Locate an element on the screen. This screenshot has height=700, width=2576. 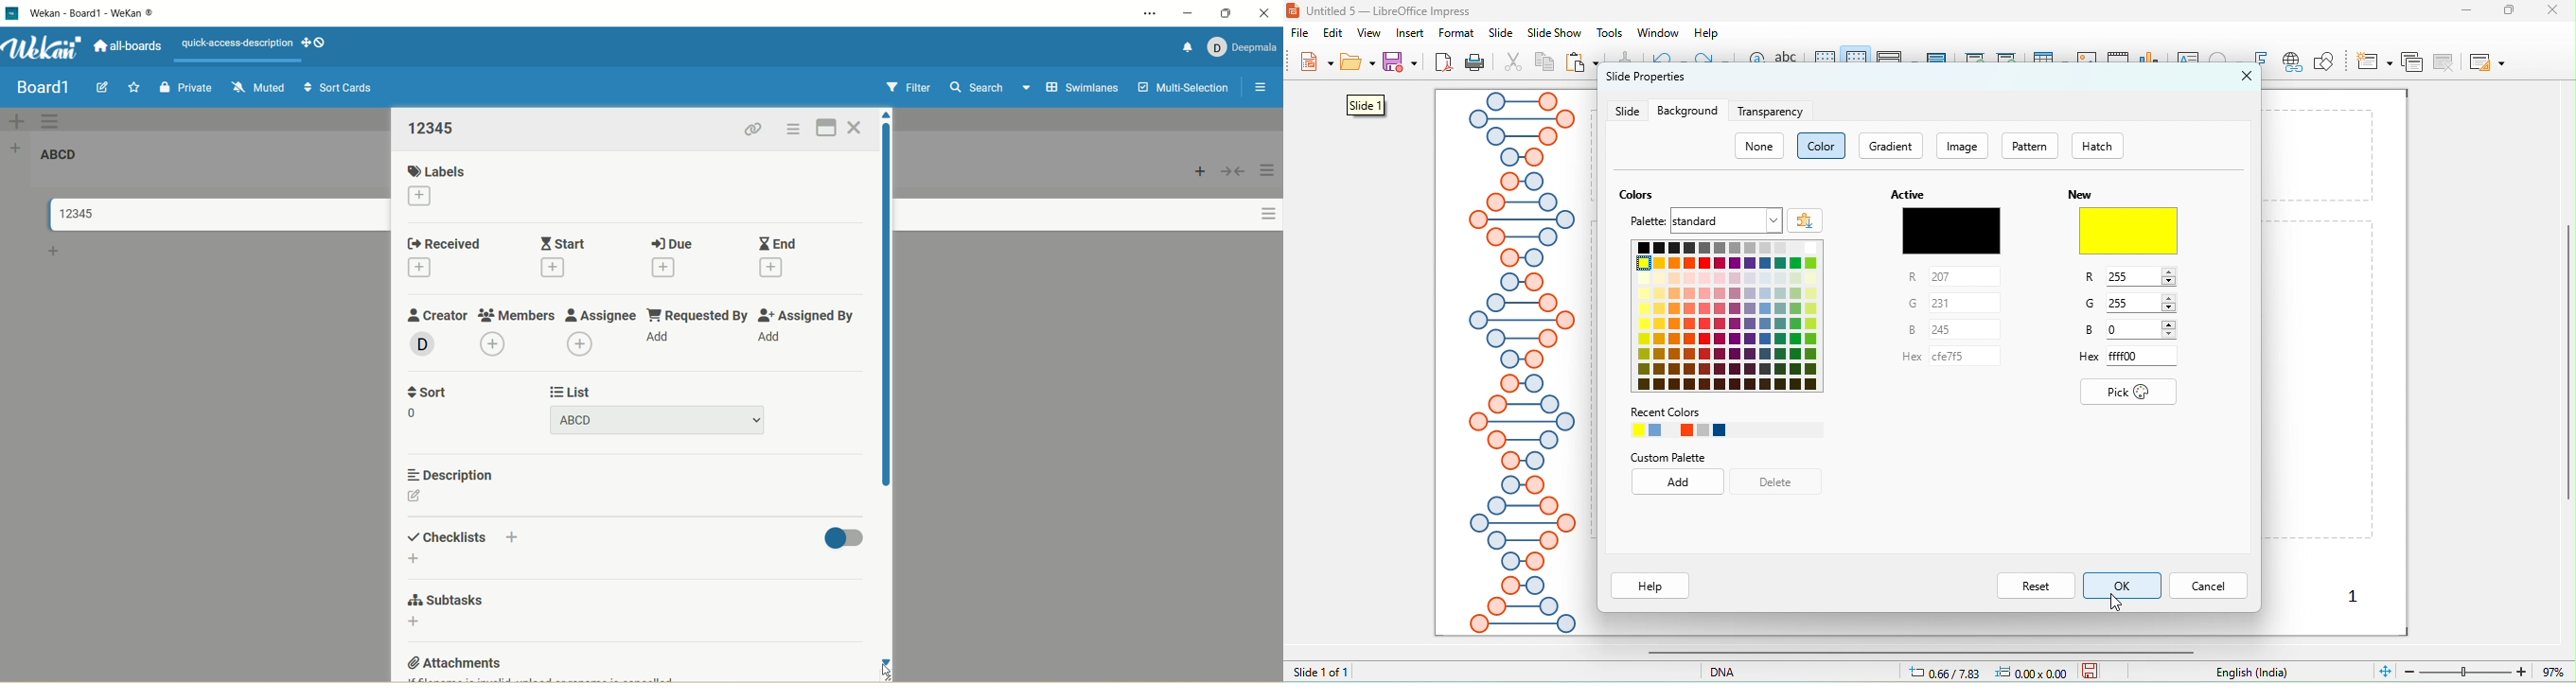
assignee is located at coordinates (600, 315).